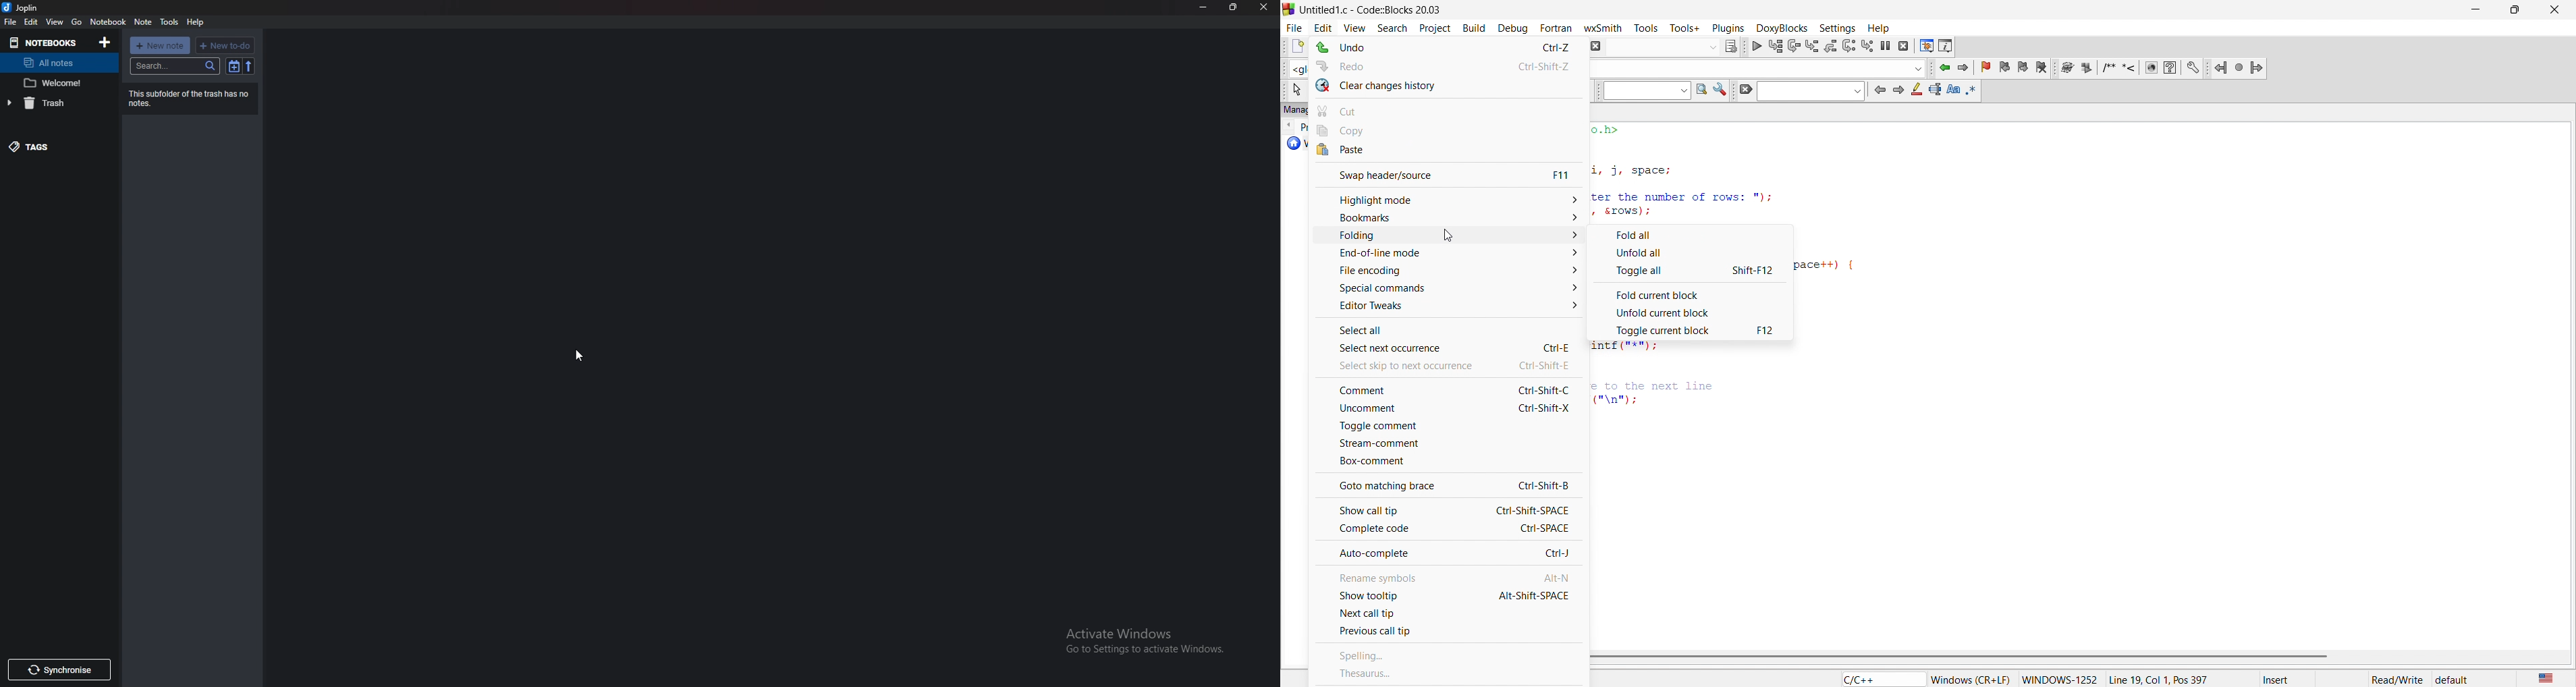  Describe the element at coordinates (143, 21) in the screenshot. I see `note` at that location.